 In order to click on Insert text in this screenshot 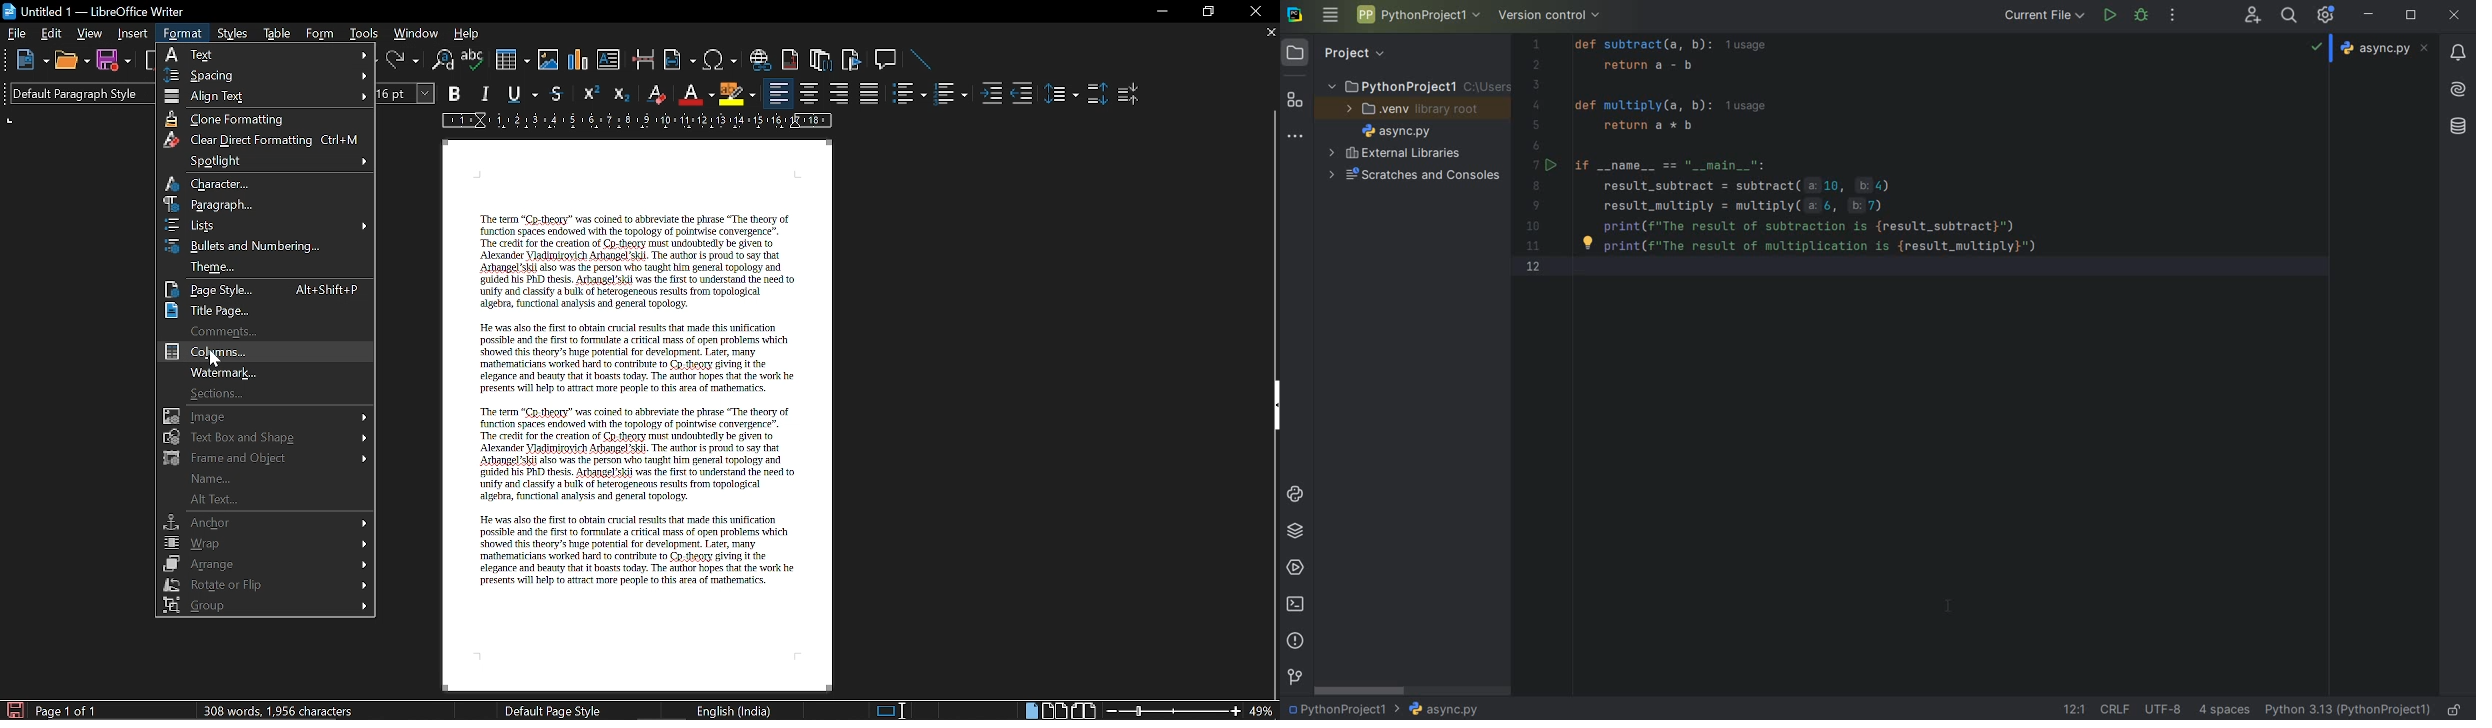, I will do `click(610, 61)`.